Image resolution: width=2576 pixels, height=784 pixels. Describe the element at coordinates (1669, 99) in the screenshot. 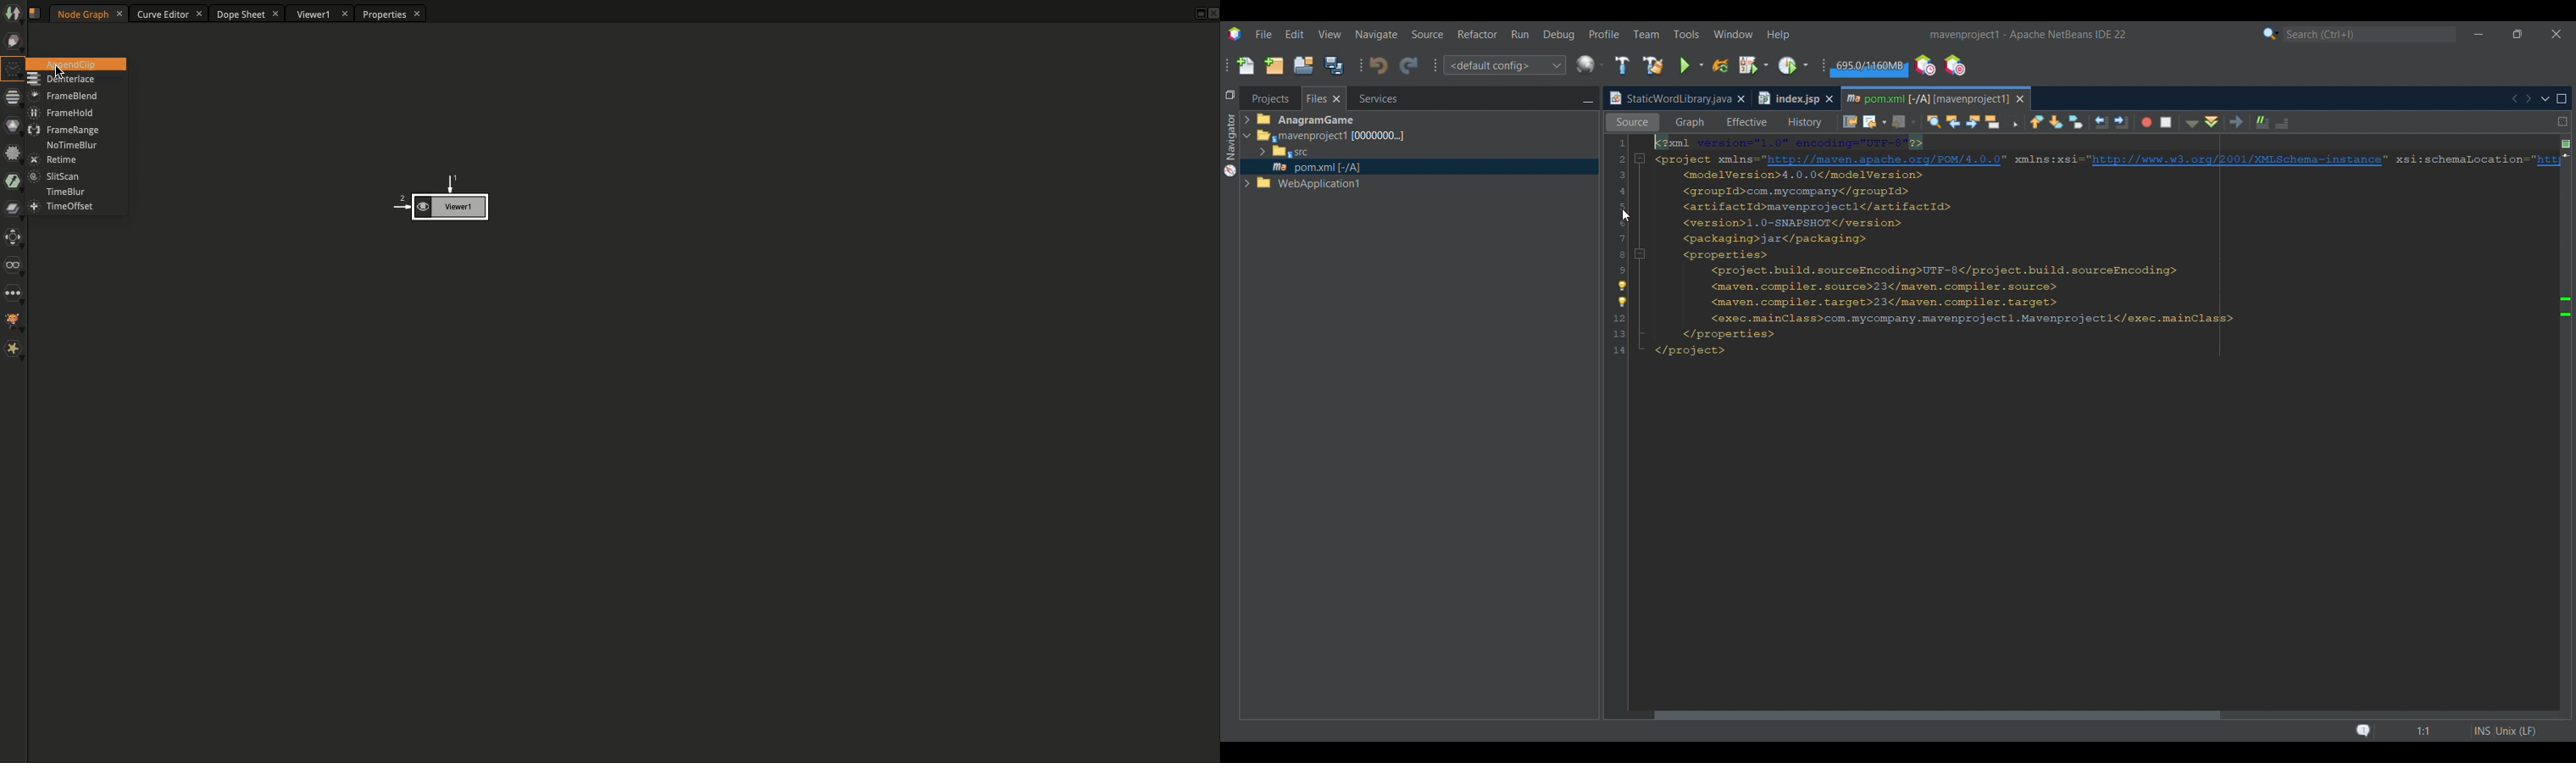

I see `Current tab highlighted` at that location.